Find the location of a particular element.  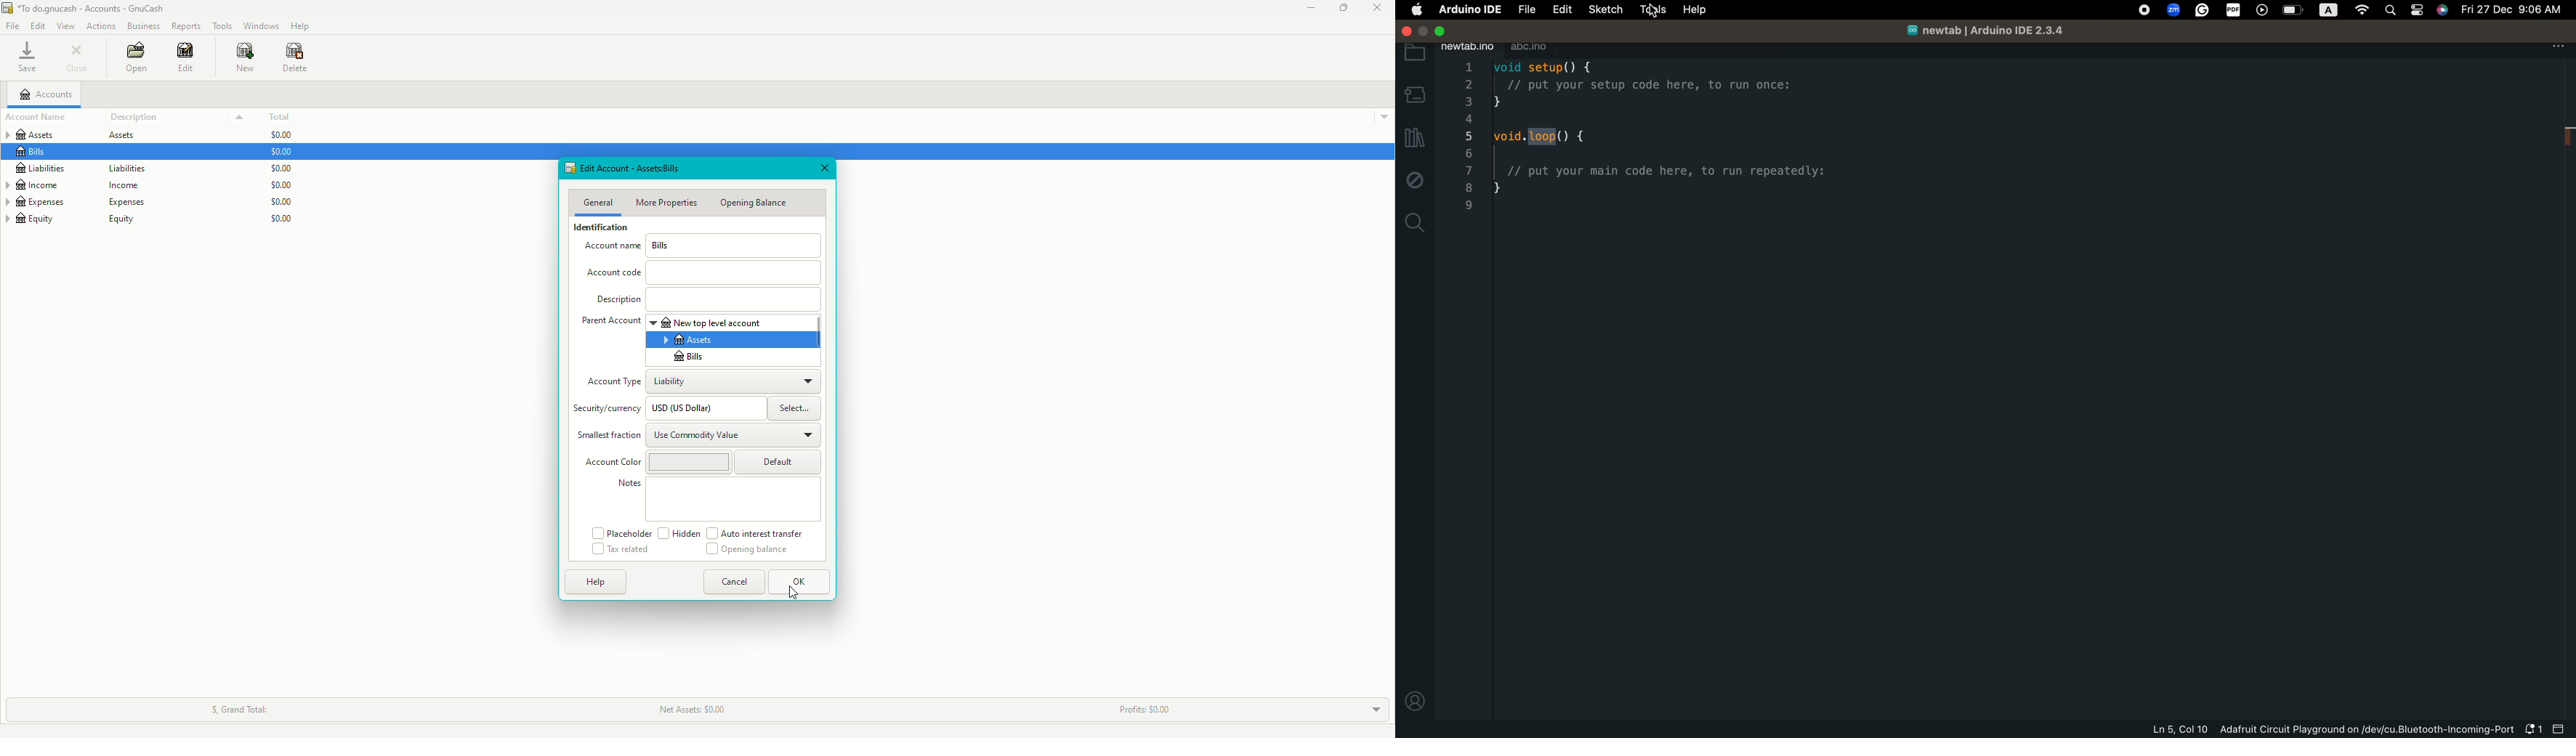

Select is located at coordinates (799, 408).